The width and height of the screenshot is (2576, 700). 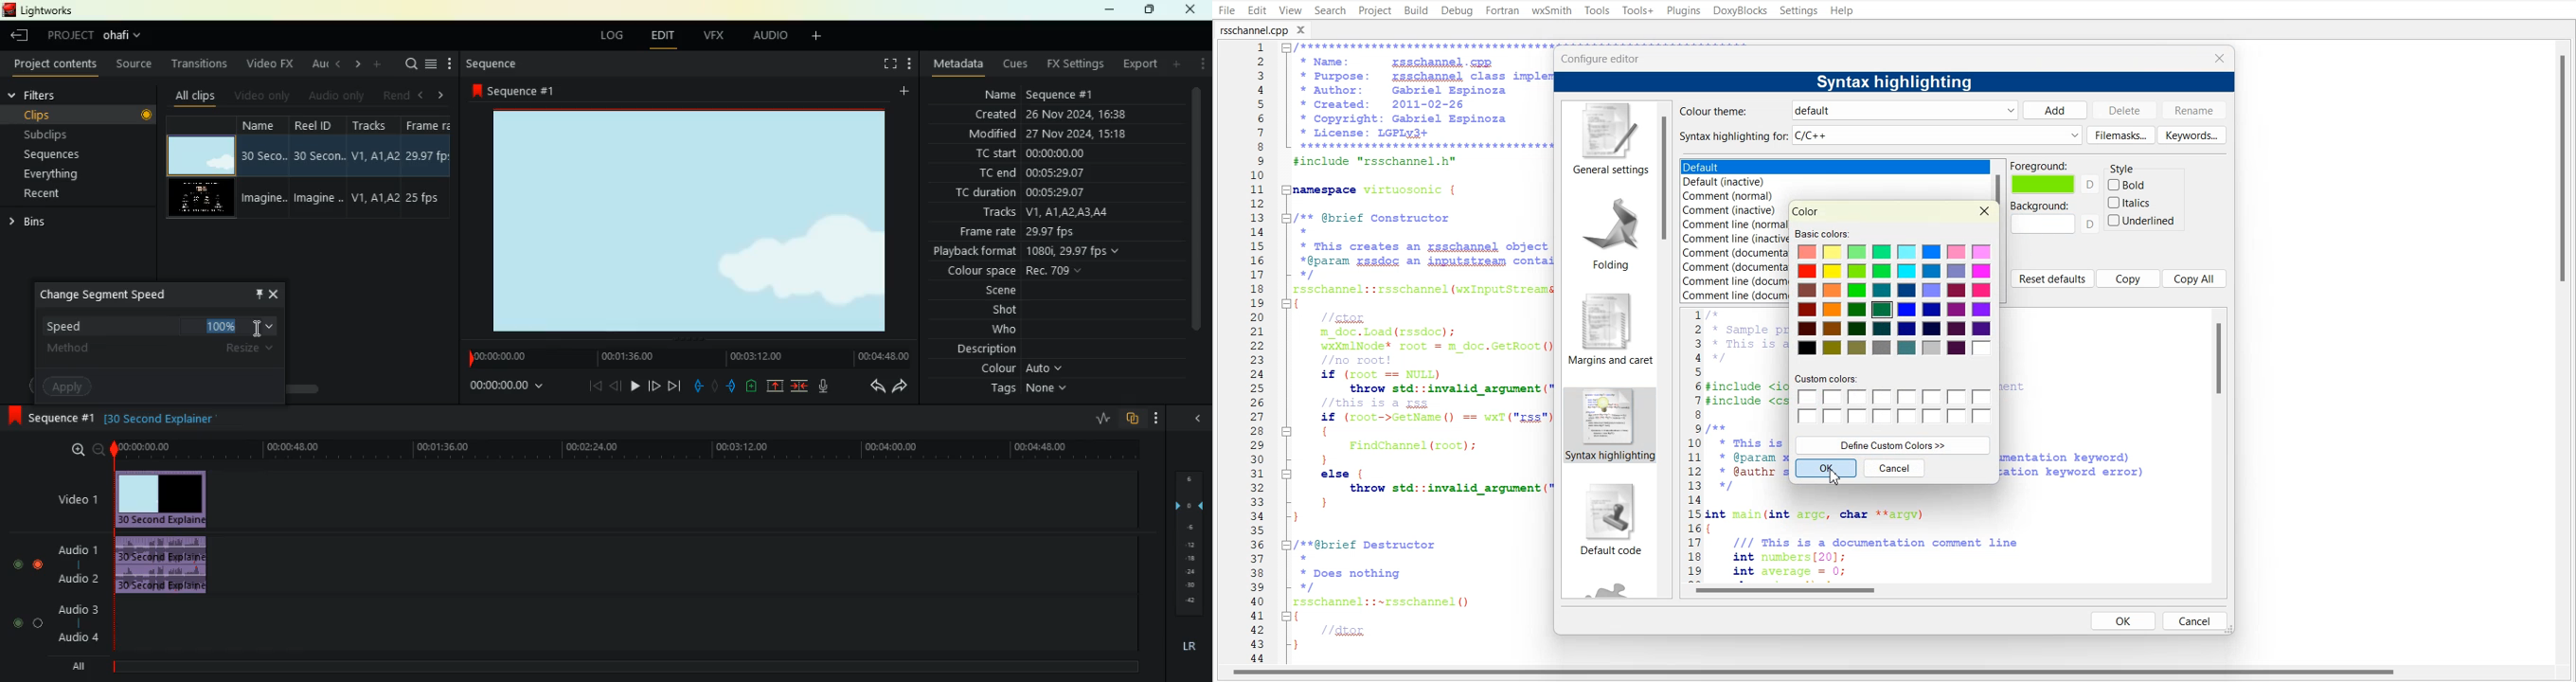 What do you see at coordinates (2128, 185) in the screenshot?
I see `Bold` at bounding box center [2128, 185].